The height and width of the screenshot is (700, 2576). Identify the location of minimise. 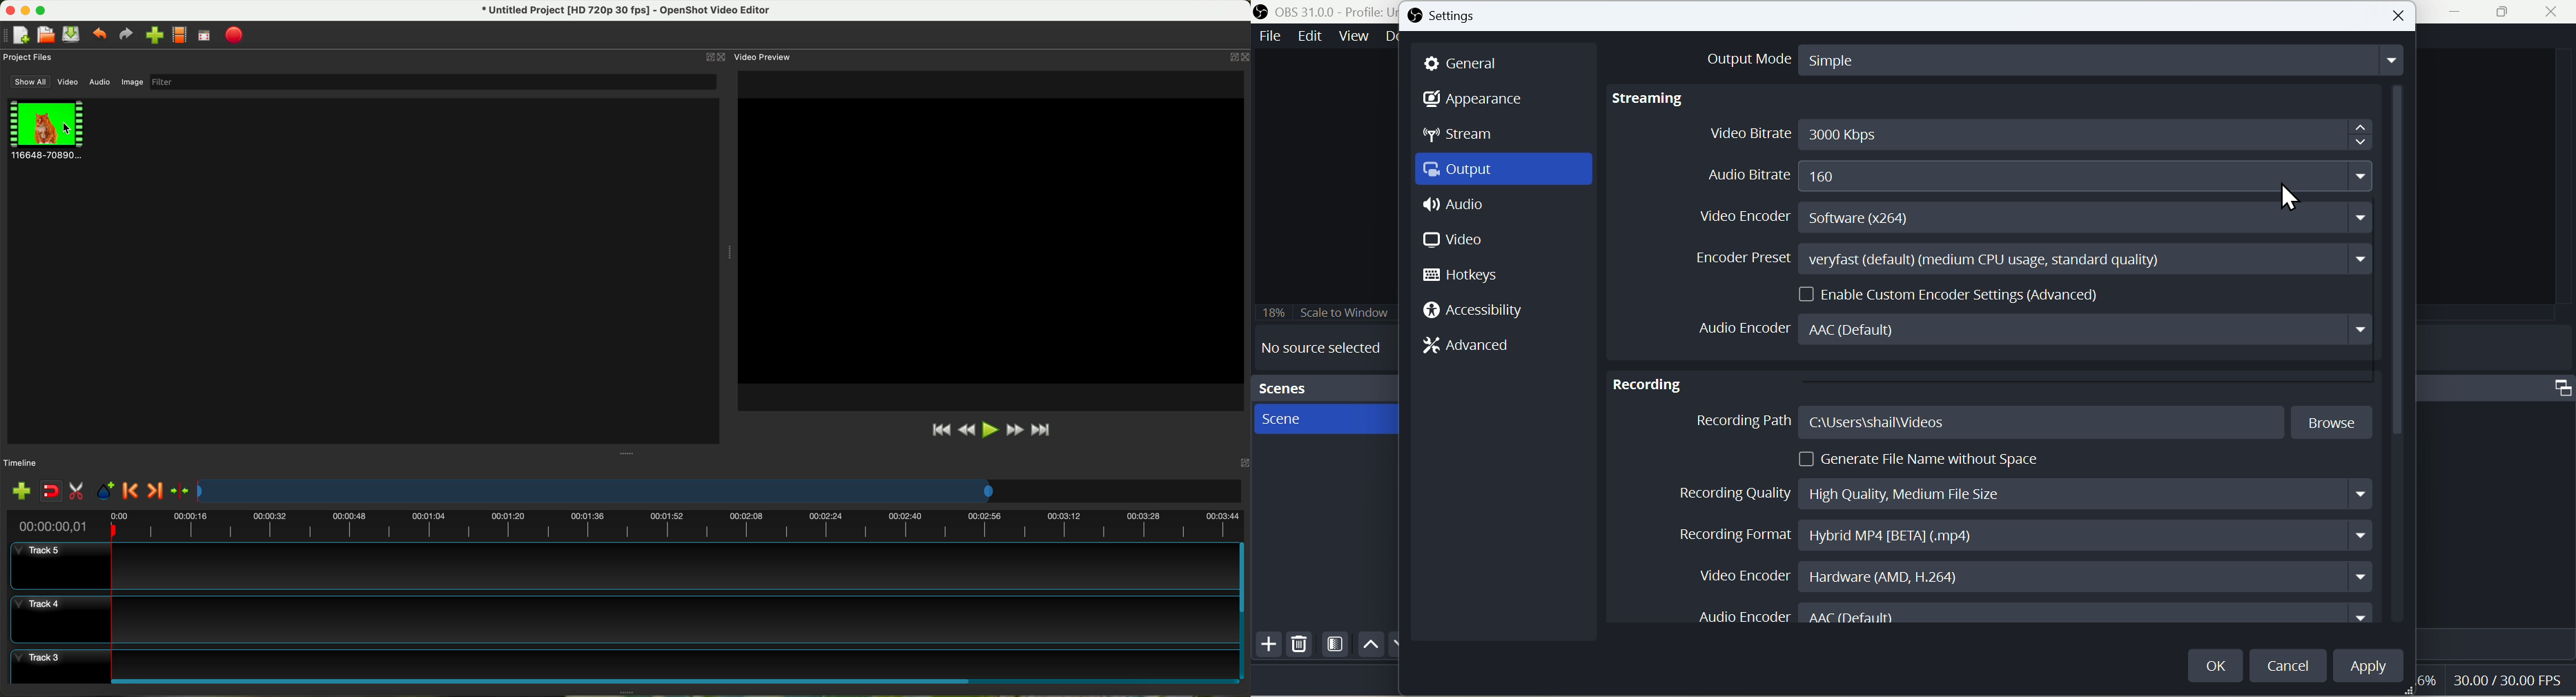
(2460, 13).